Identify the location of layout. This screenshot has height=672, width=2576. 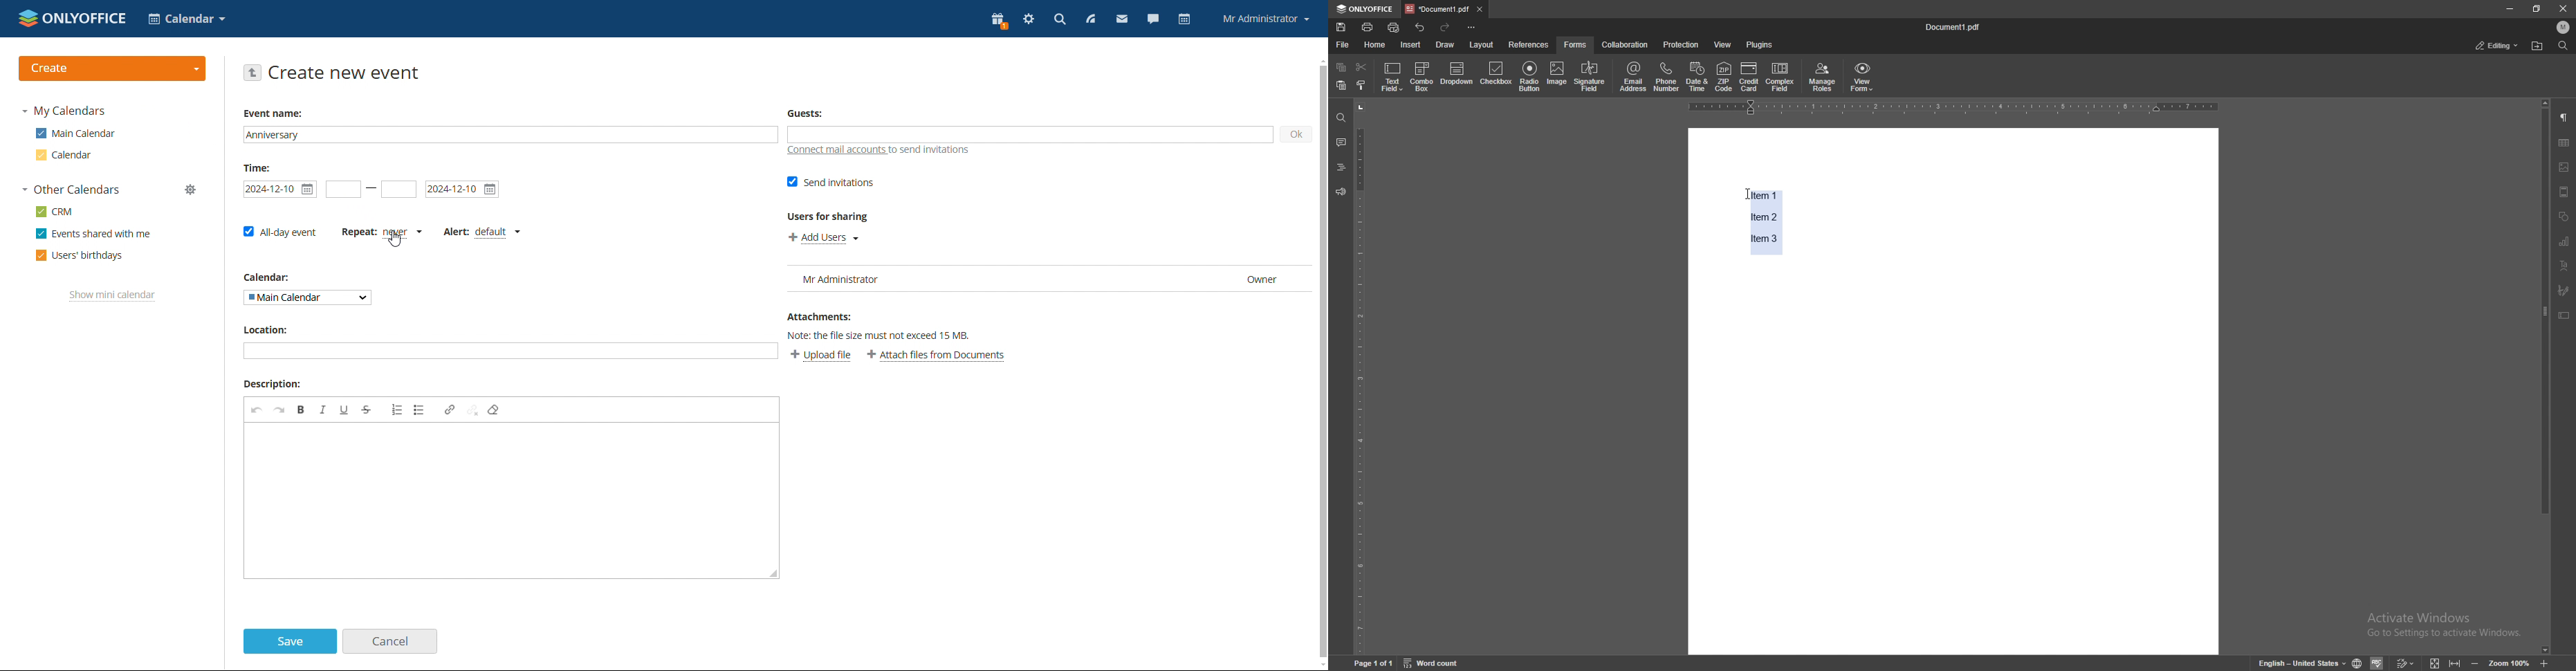
(1482, 45).